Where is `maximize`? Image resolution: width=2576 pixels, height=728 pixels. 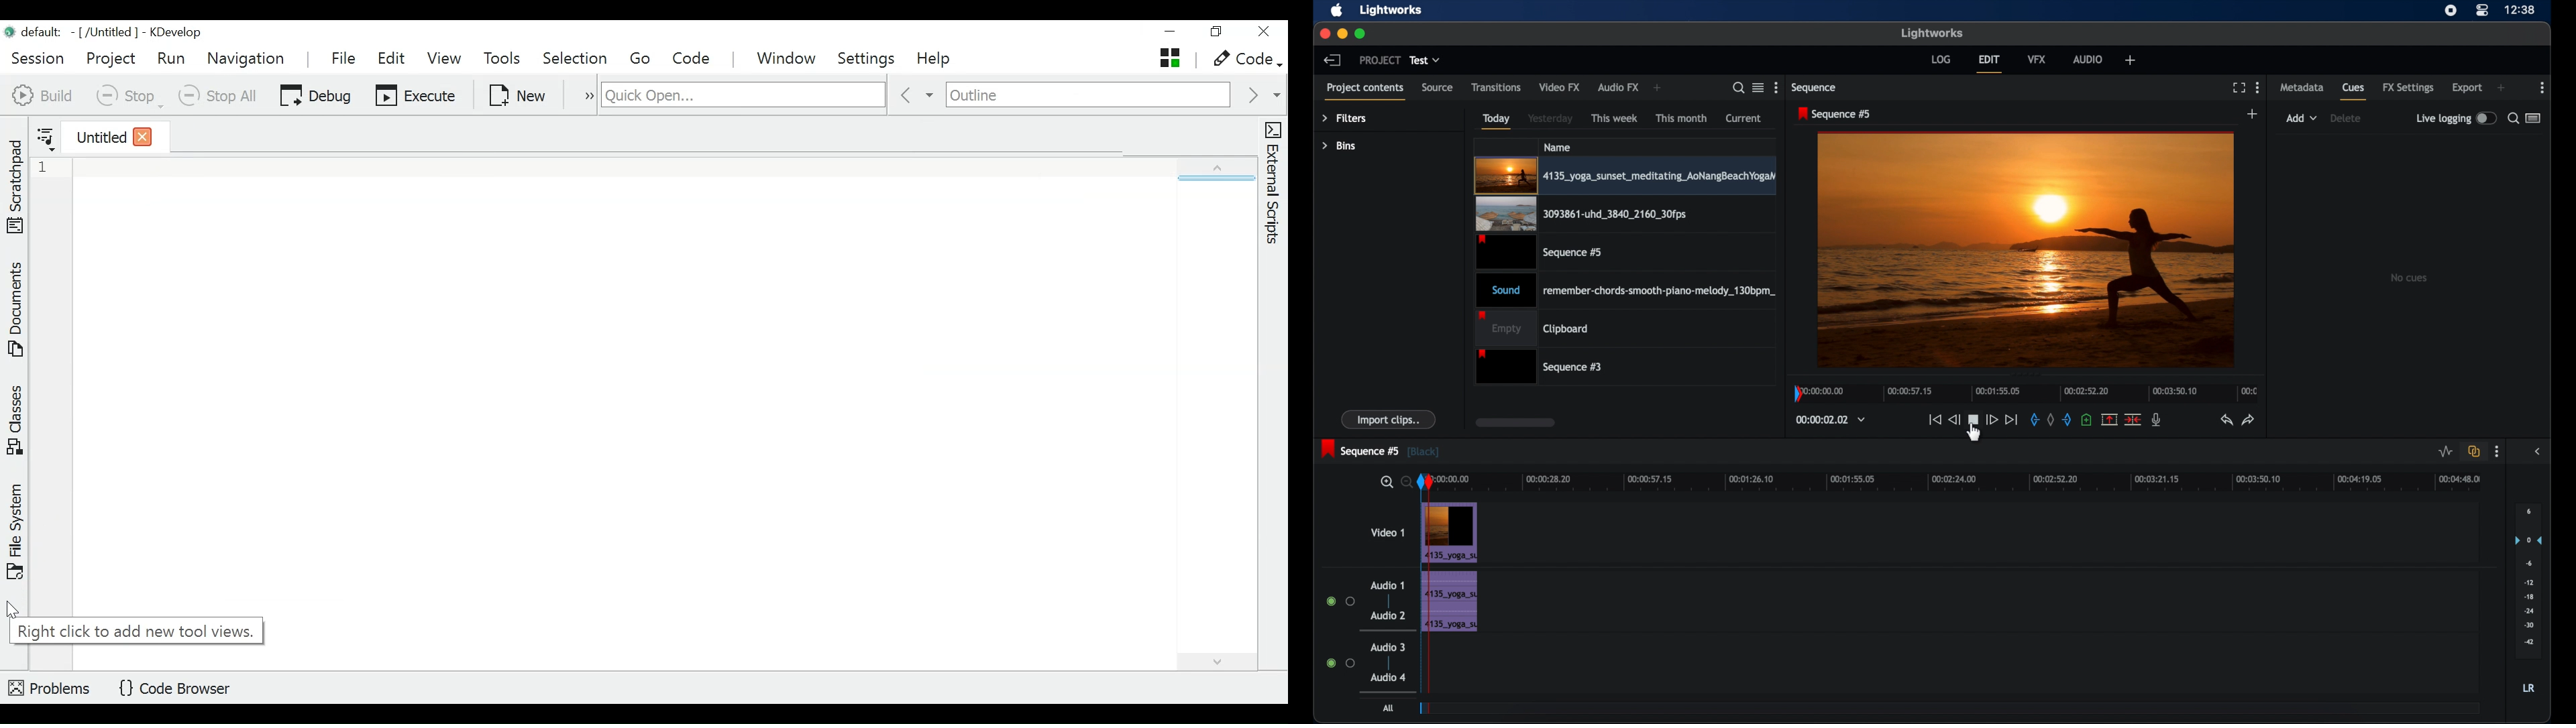
maximize is located at coordinates (1360, 34).